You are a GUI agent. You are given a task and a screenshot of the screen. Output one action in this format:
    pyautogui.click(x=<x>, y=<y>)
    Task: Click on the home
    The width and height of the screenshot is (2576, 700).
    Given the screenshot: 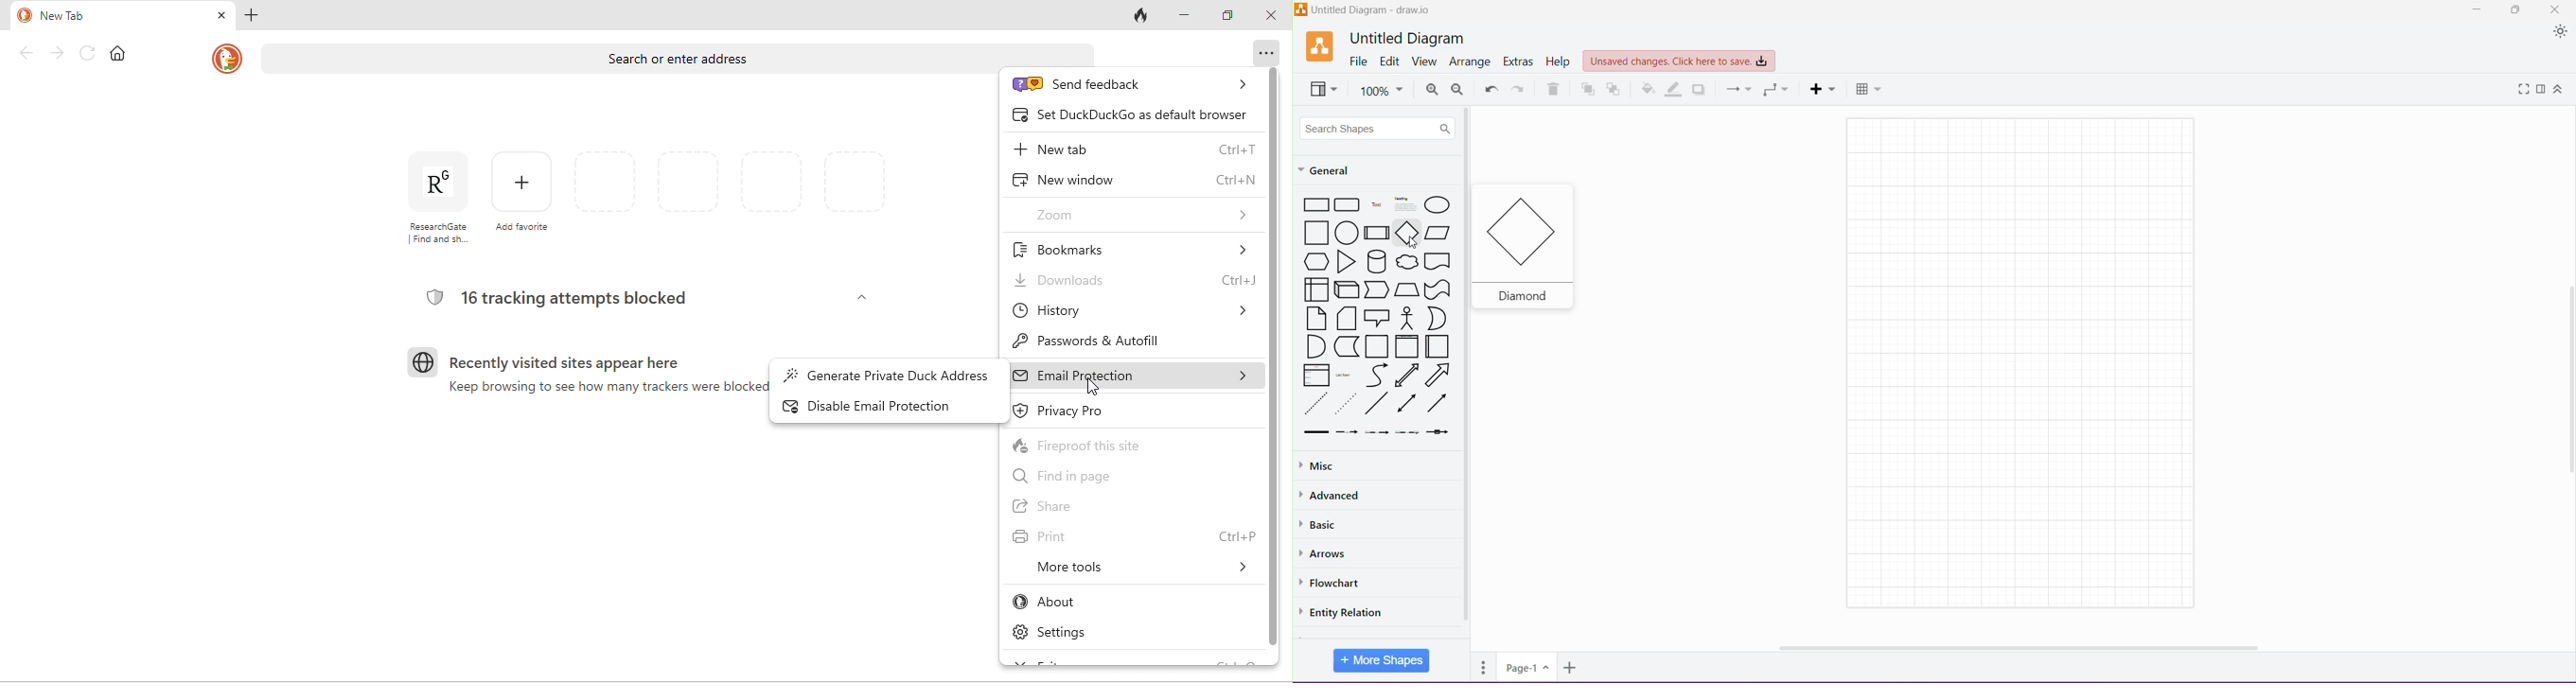 What is the action you would take?
    pyautogui.click(x=123, y=54)
    